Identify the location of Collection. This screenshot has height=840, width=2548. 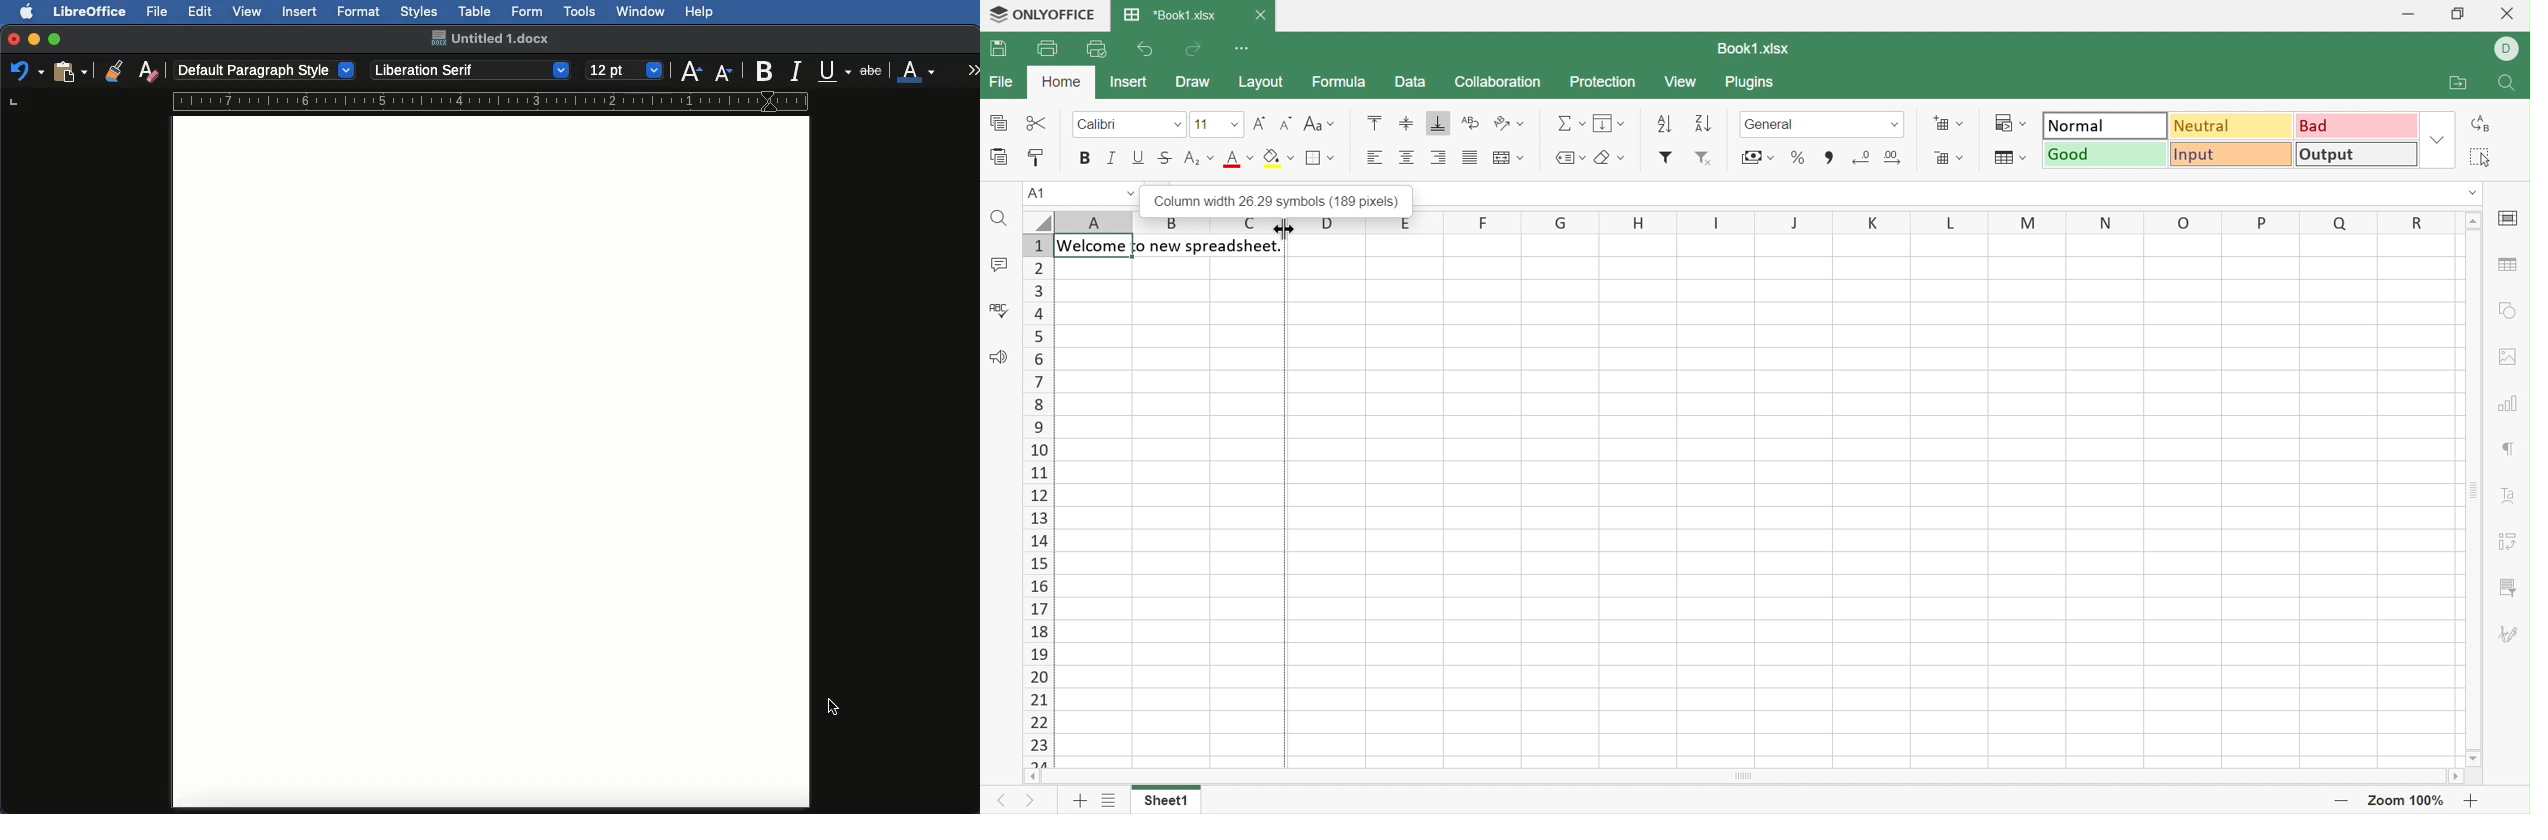
(1497, 82).